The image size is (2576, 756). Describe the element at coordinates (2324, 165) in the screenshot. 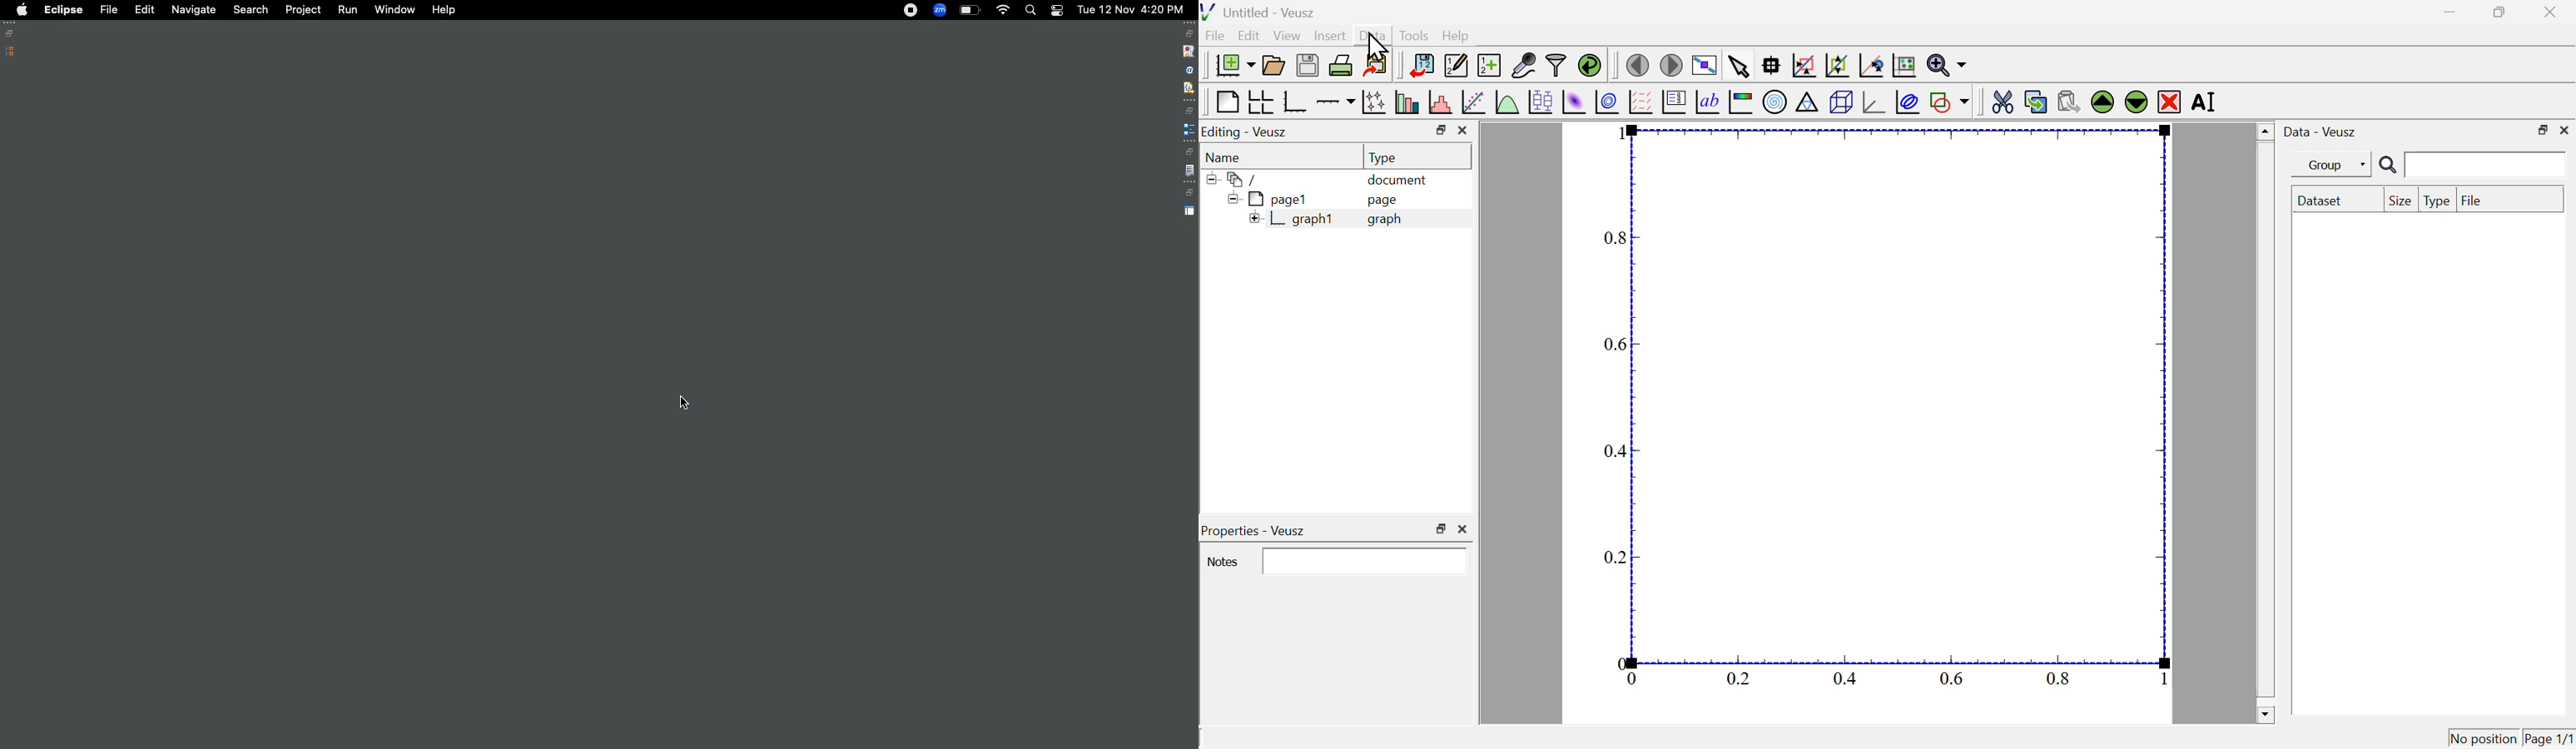

I see `group` at that location.